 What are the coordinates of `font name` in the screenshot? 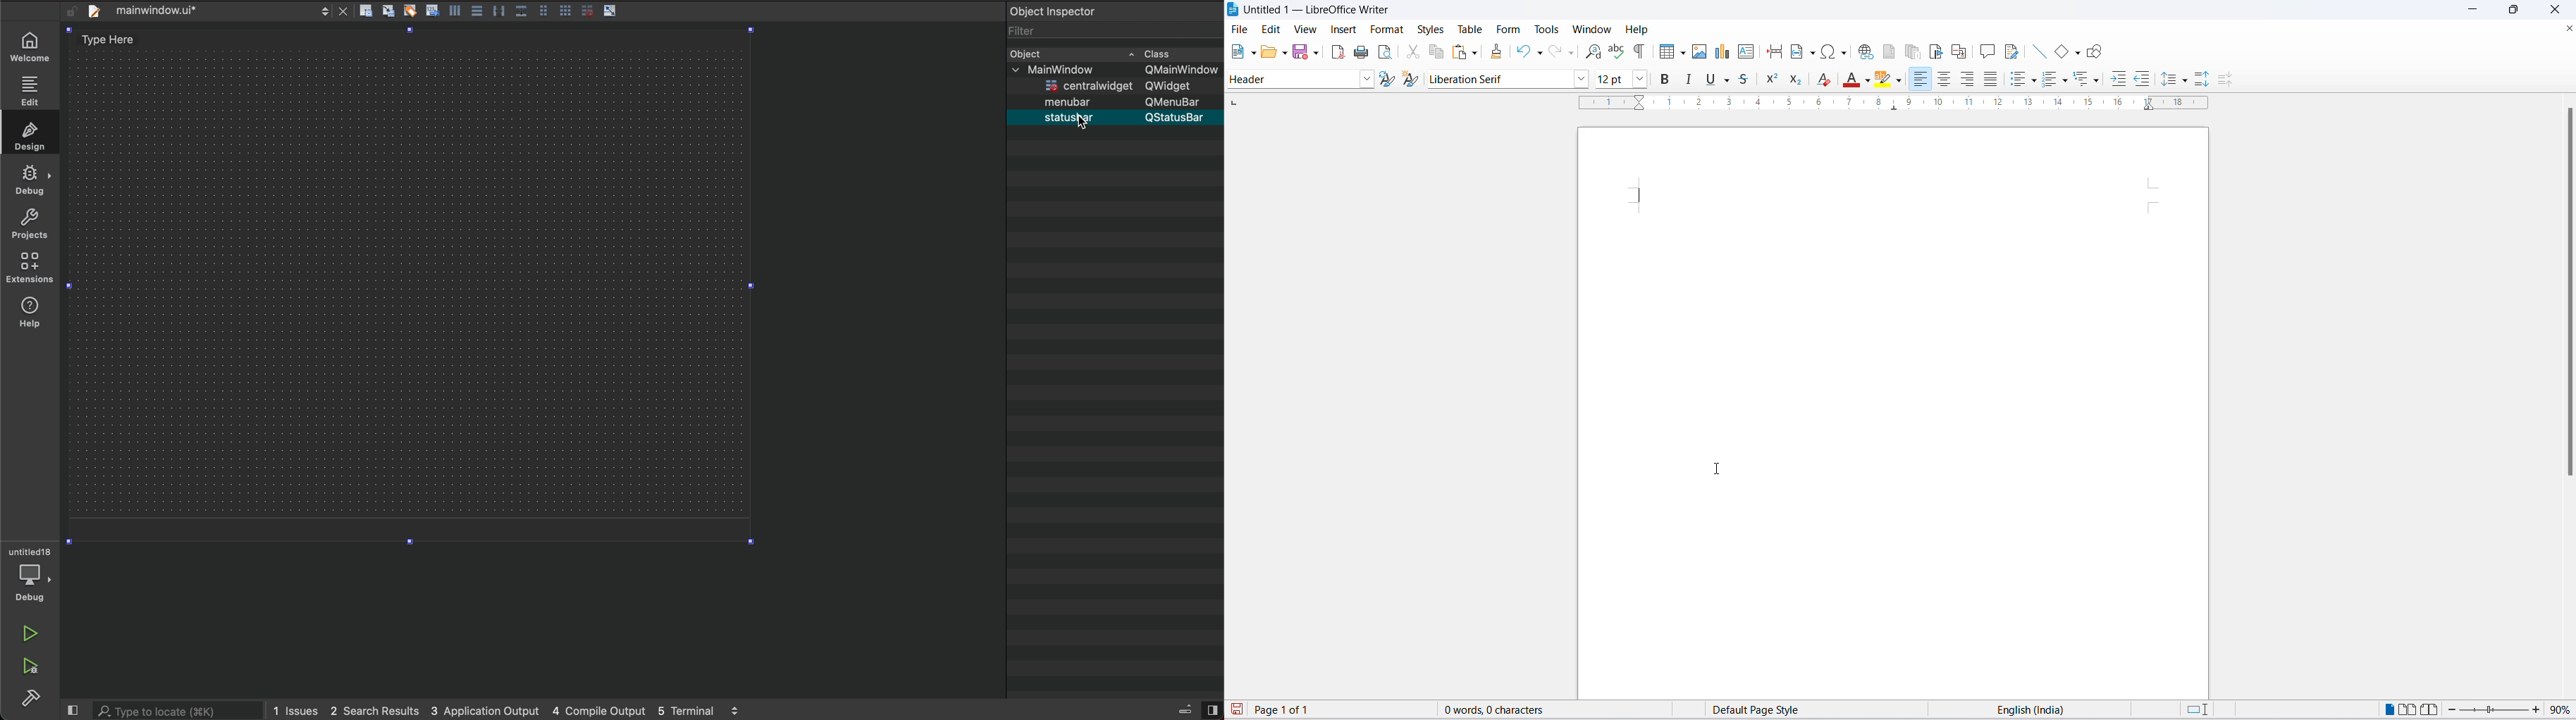 It's located at (1498, 78).